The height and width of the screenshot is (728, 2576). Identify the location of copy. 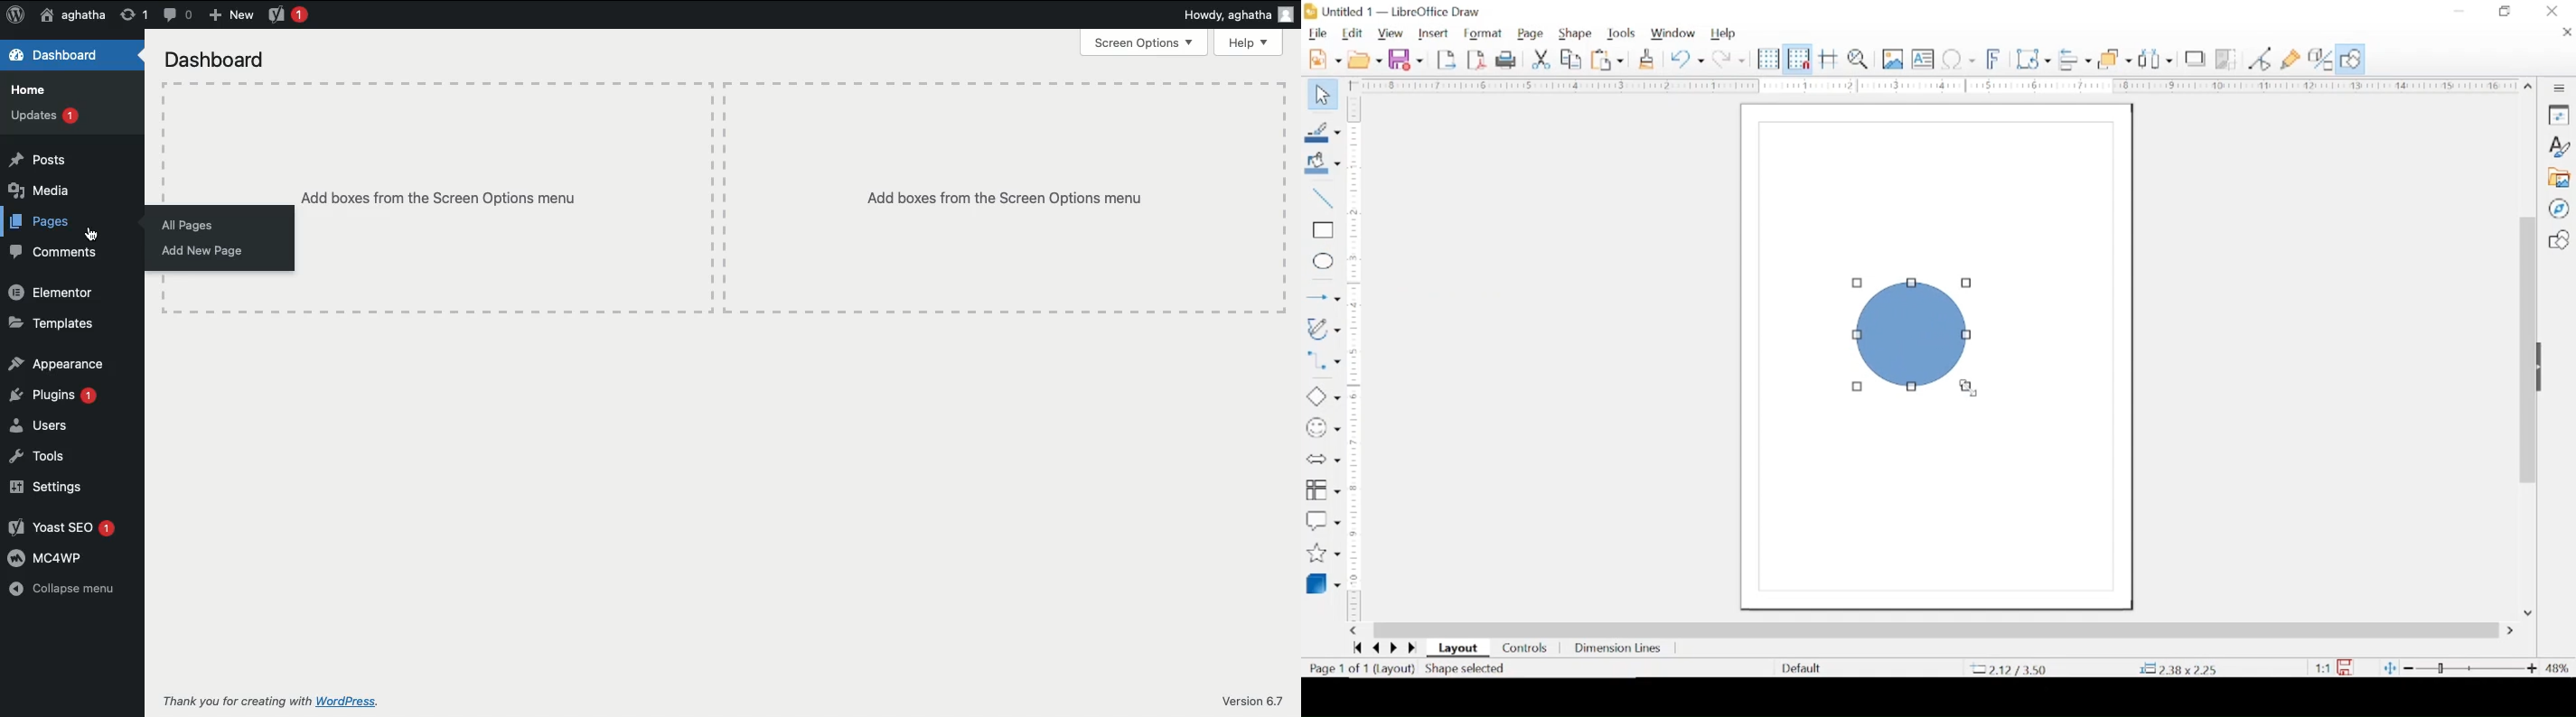
(1572, 59).